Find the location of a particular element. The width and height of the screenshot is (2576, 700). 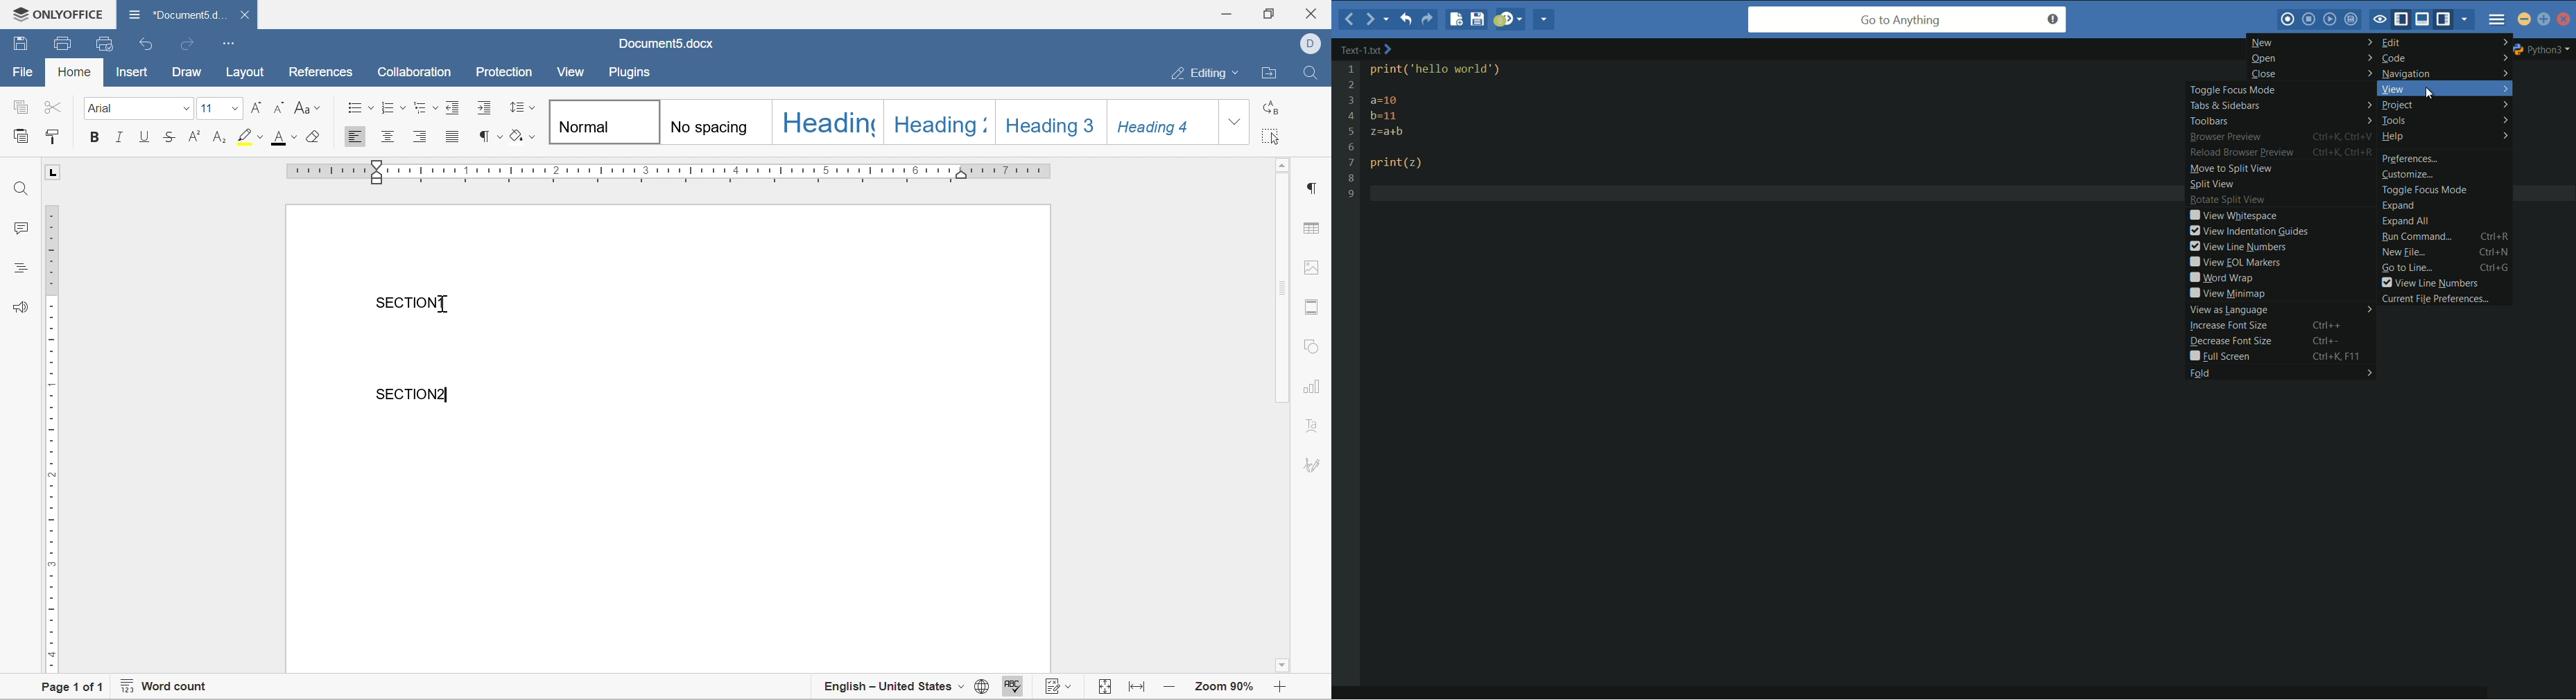

editing is located at coordinates (1209, 73).